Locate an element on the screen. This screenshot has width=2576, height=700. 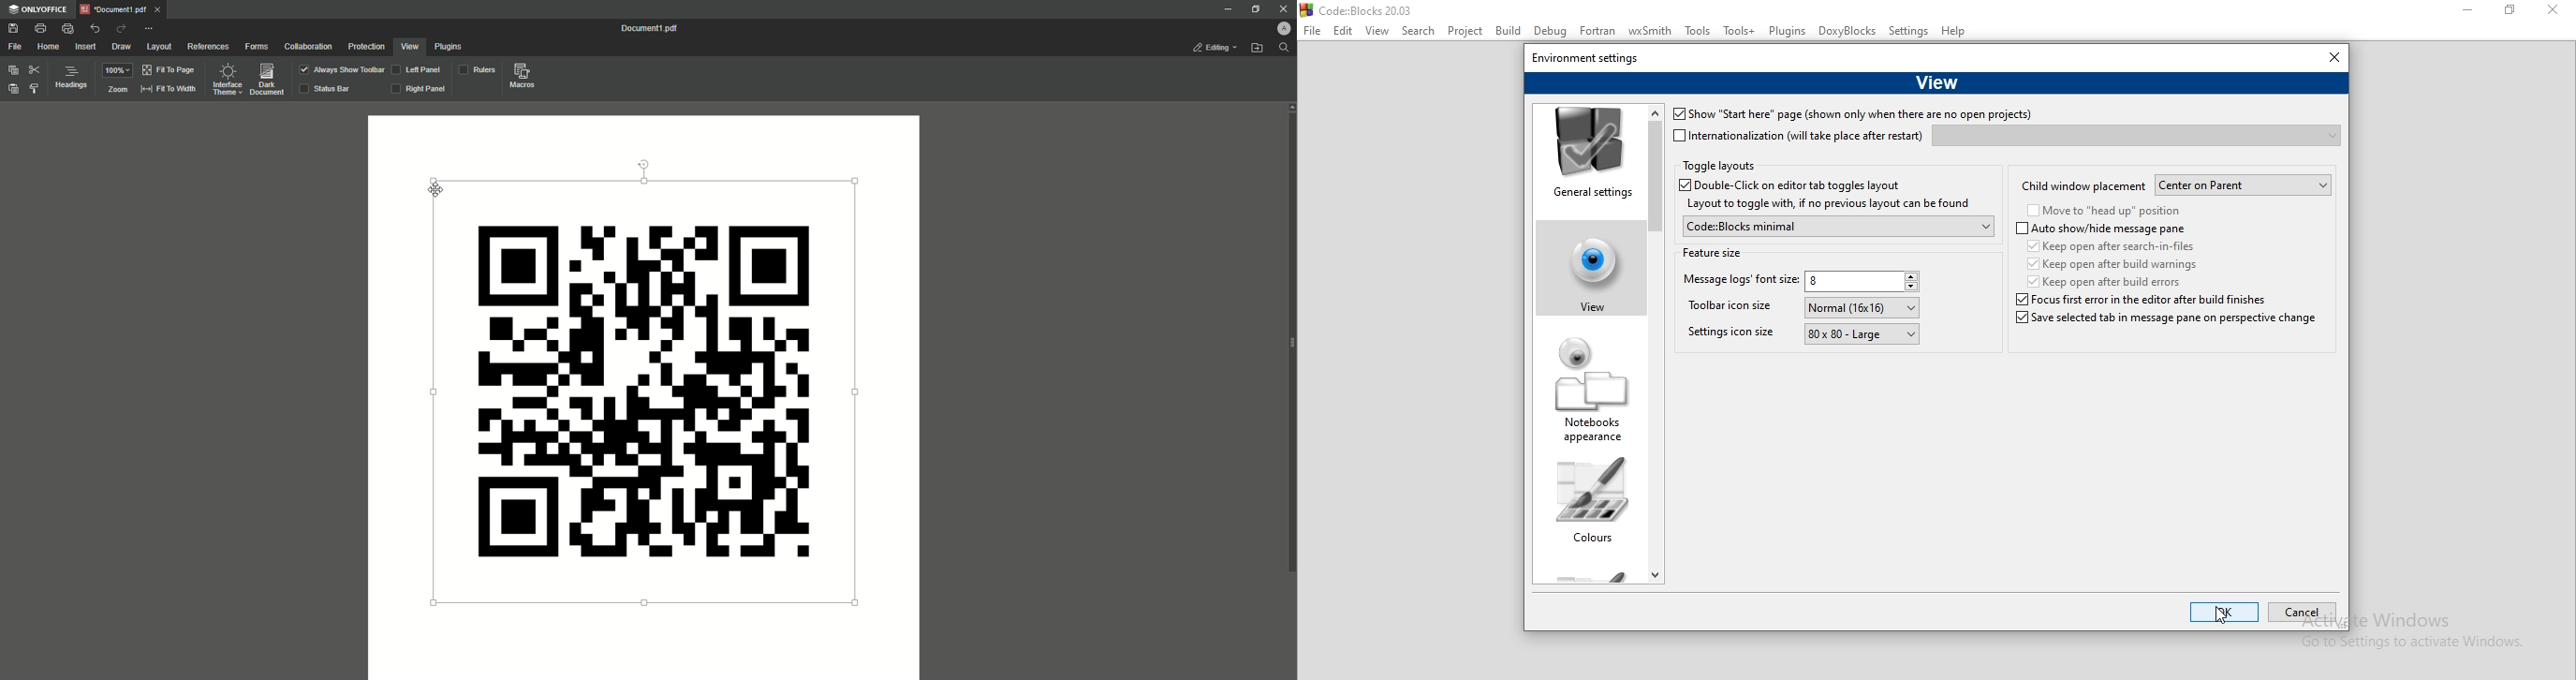
Editing is located at coordinates (1208, 46).